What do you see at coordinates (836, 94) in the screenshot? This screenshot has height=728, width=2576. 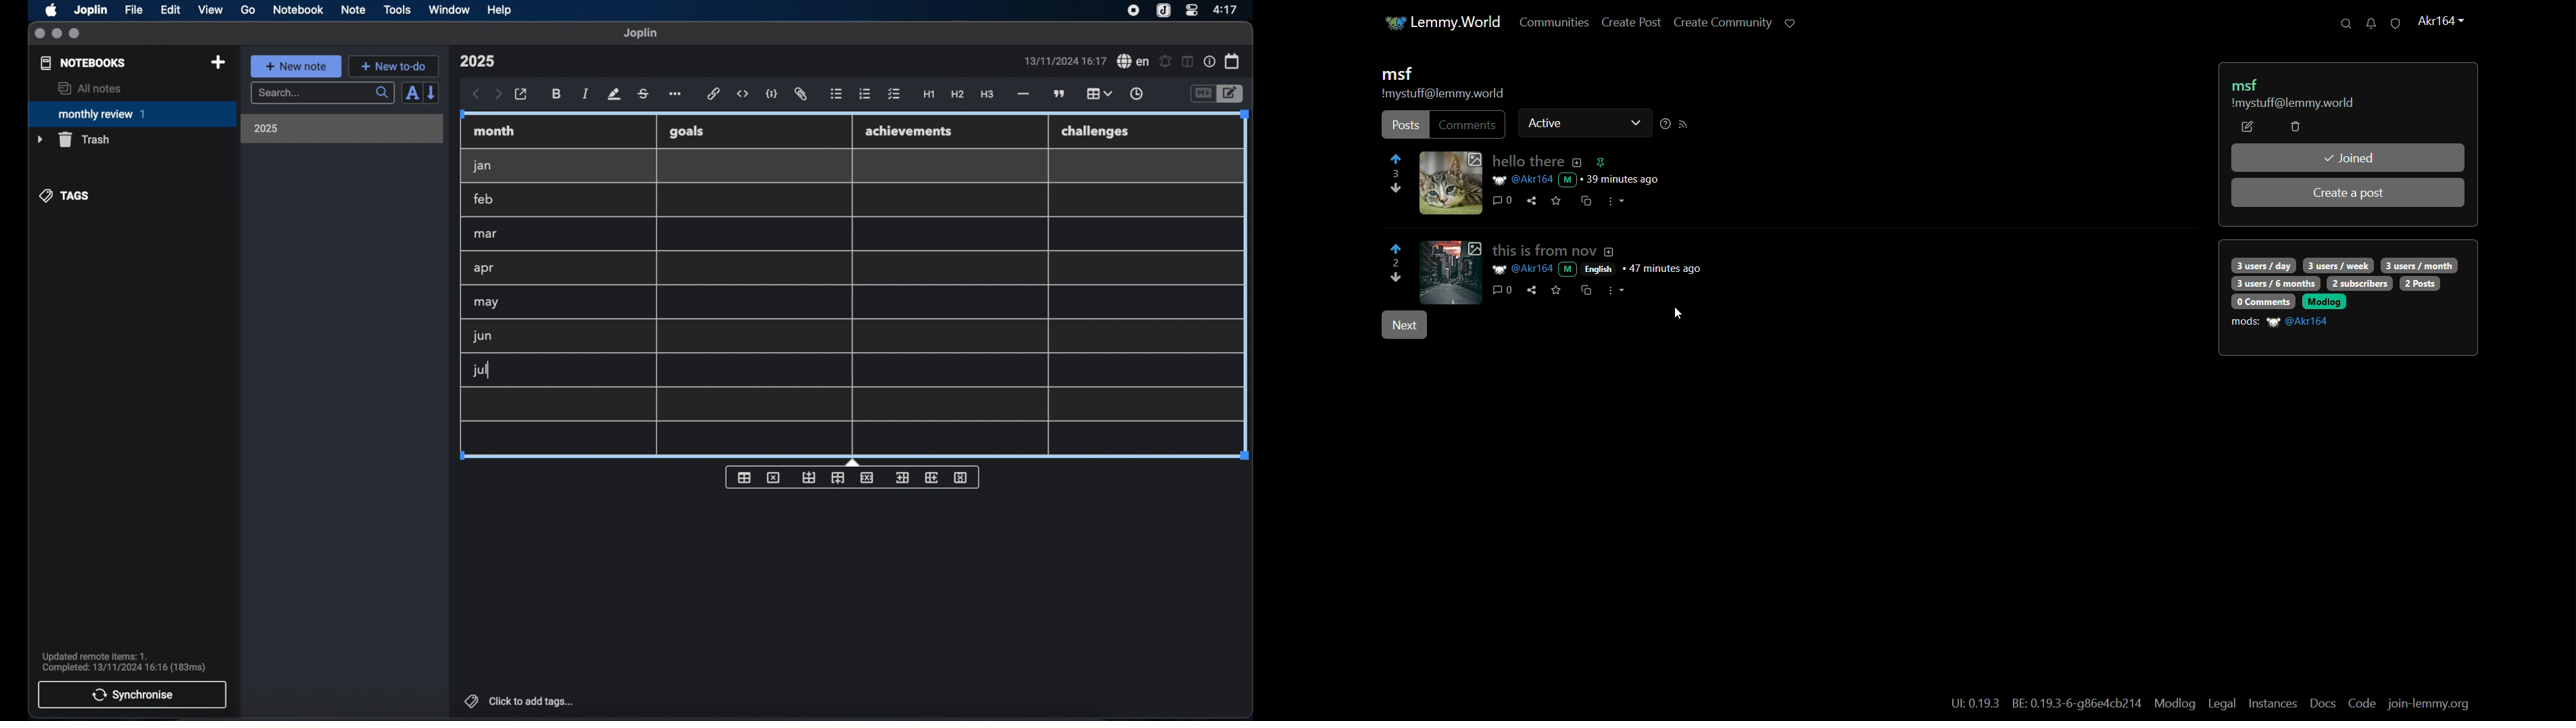 I see `bulleted list` at bounding box center [836, 94].